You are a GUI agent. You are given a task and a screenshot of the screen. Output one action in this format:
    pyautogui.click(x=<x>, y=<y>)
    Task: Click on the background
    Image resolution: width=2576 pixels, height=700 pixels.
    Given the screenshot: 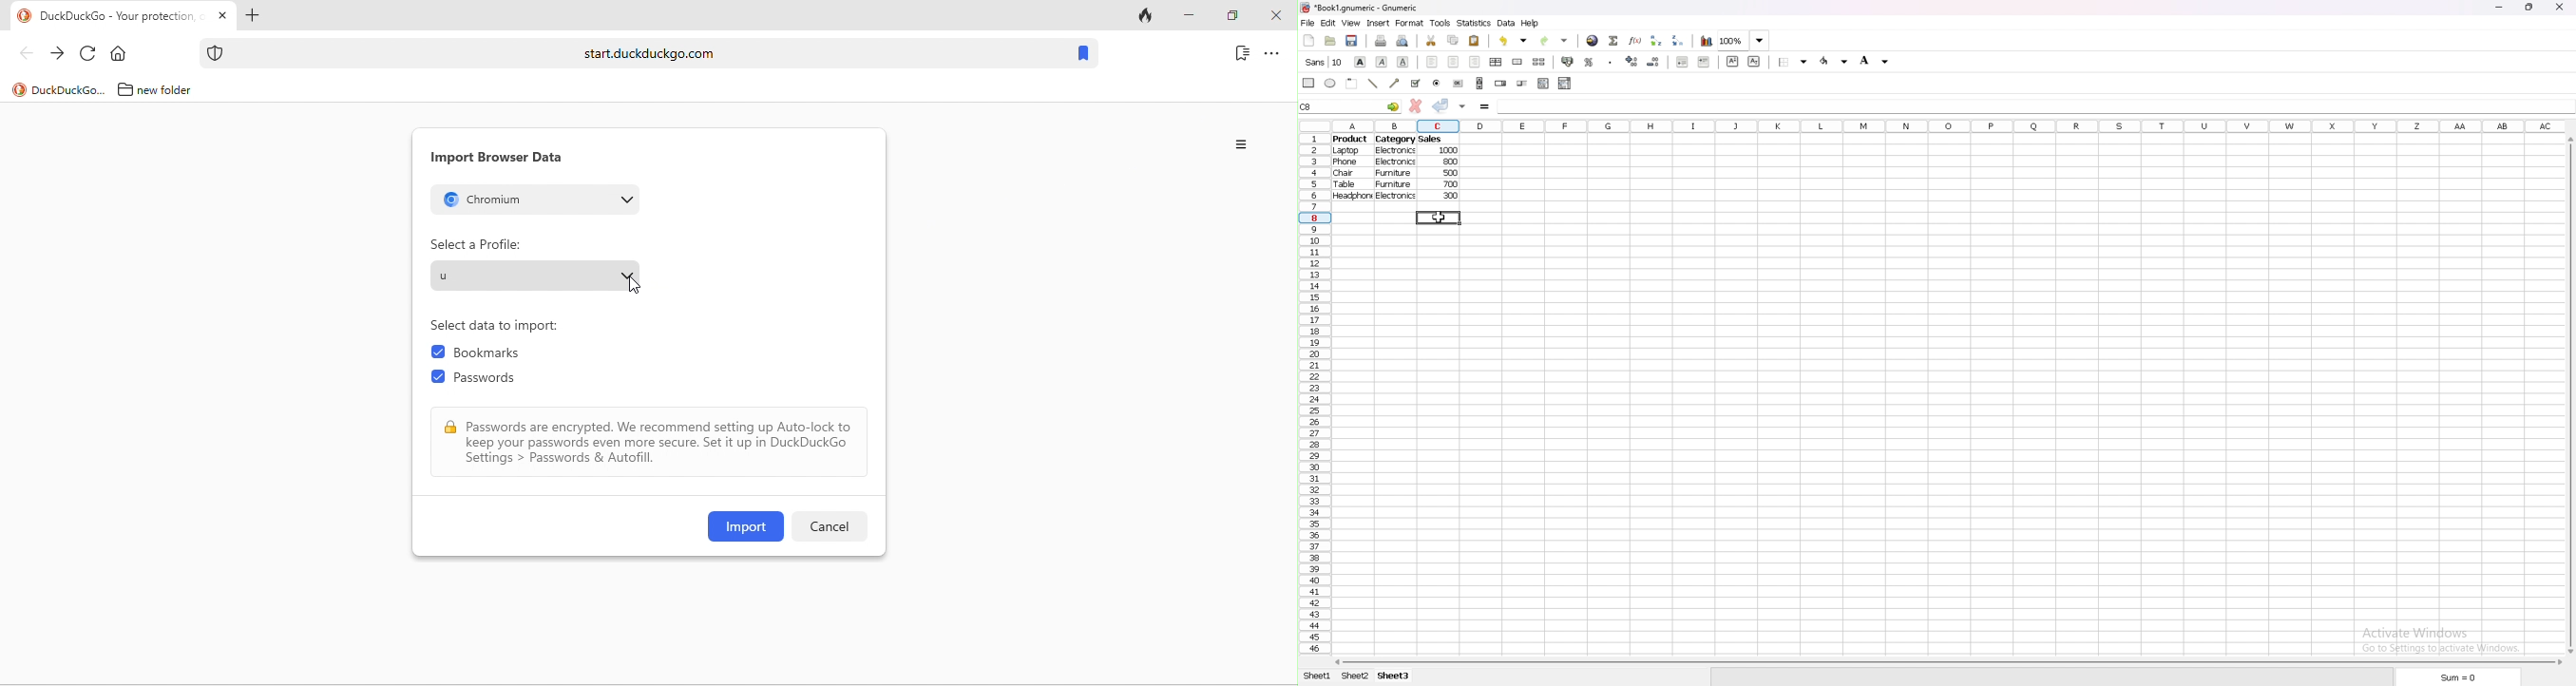 What is the action you would take?
    pyautogui.click(x=1876, y=61)
    